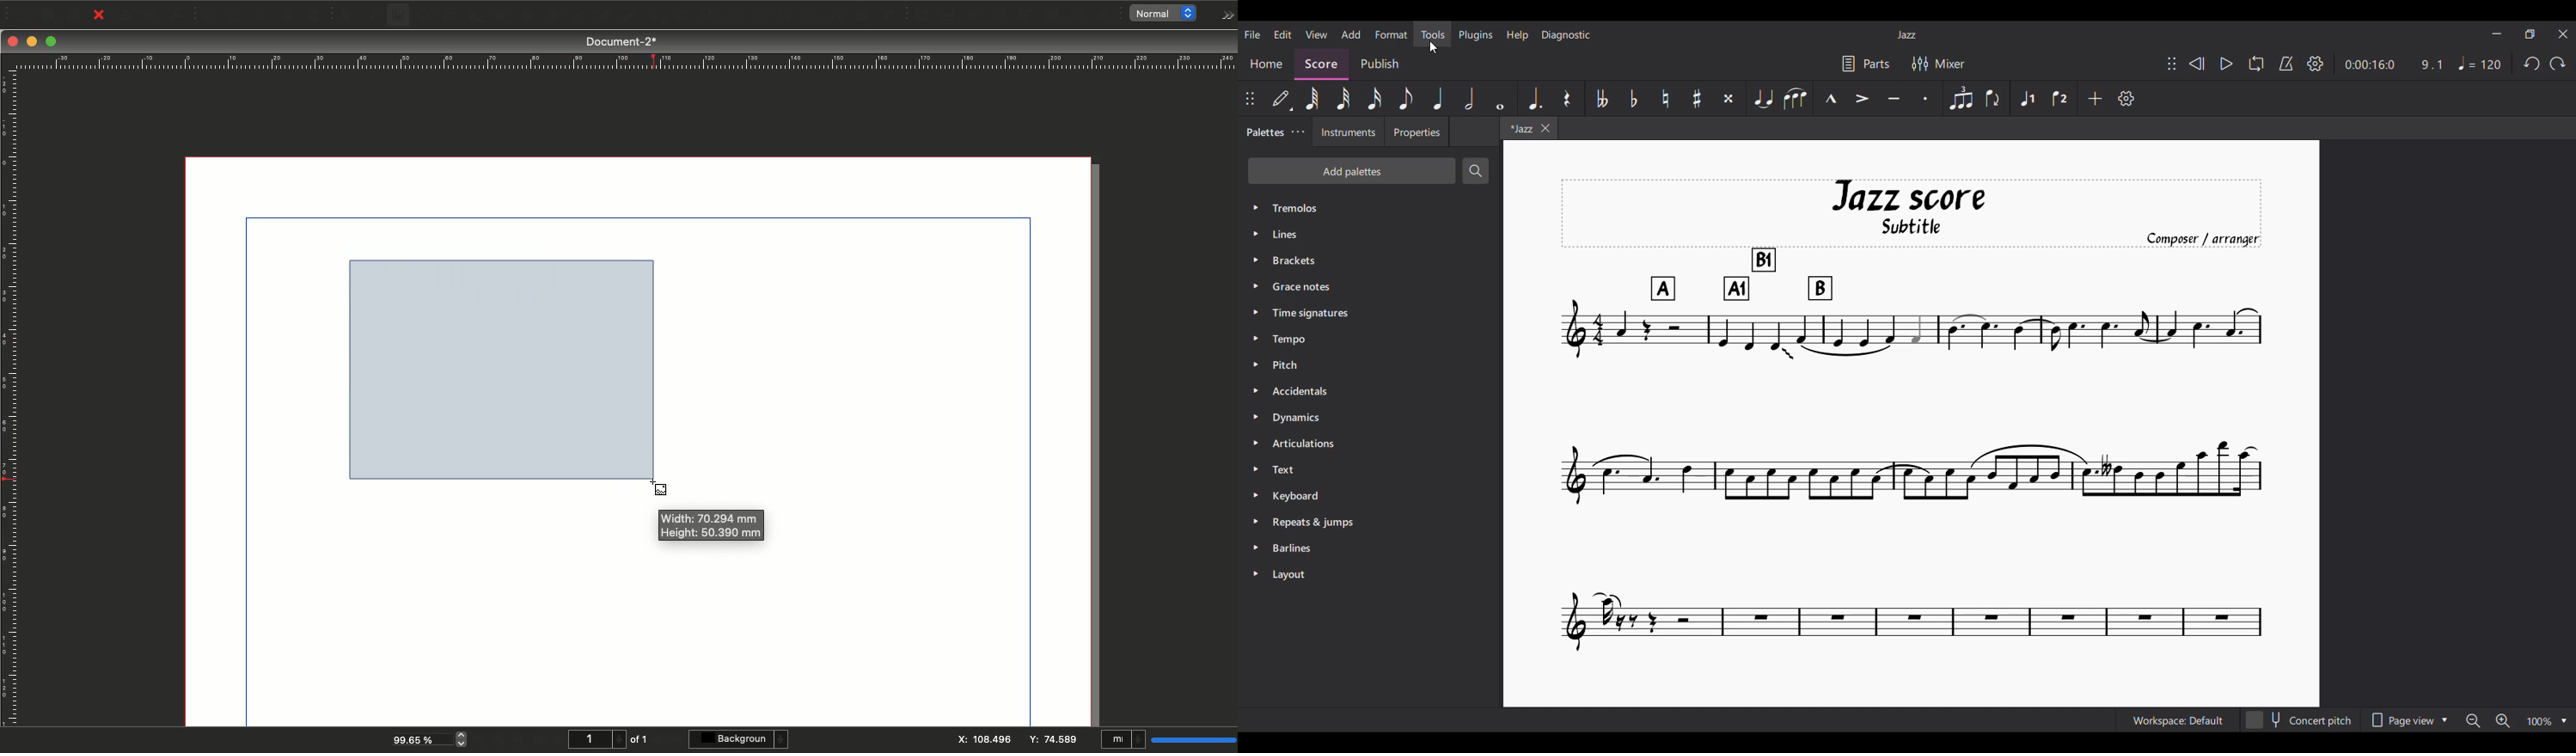  I want to click on Current score, so click(1911, 416).